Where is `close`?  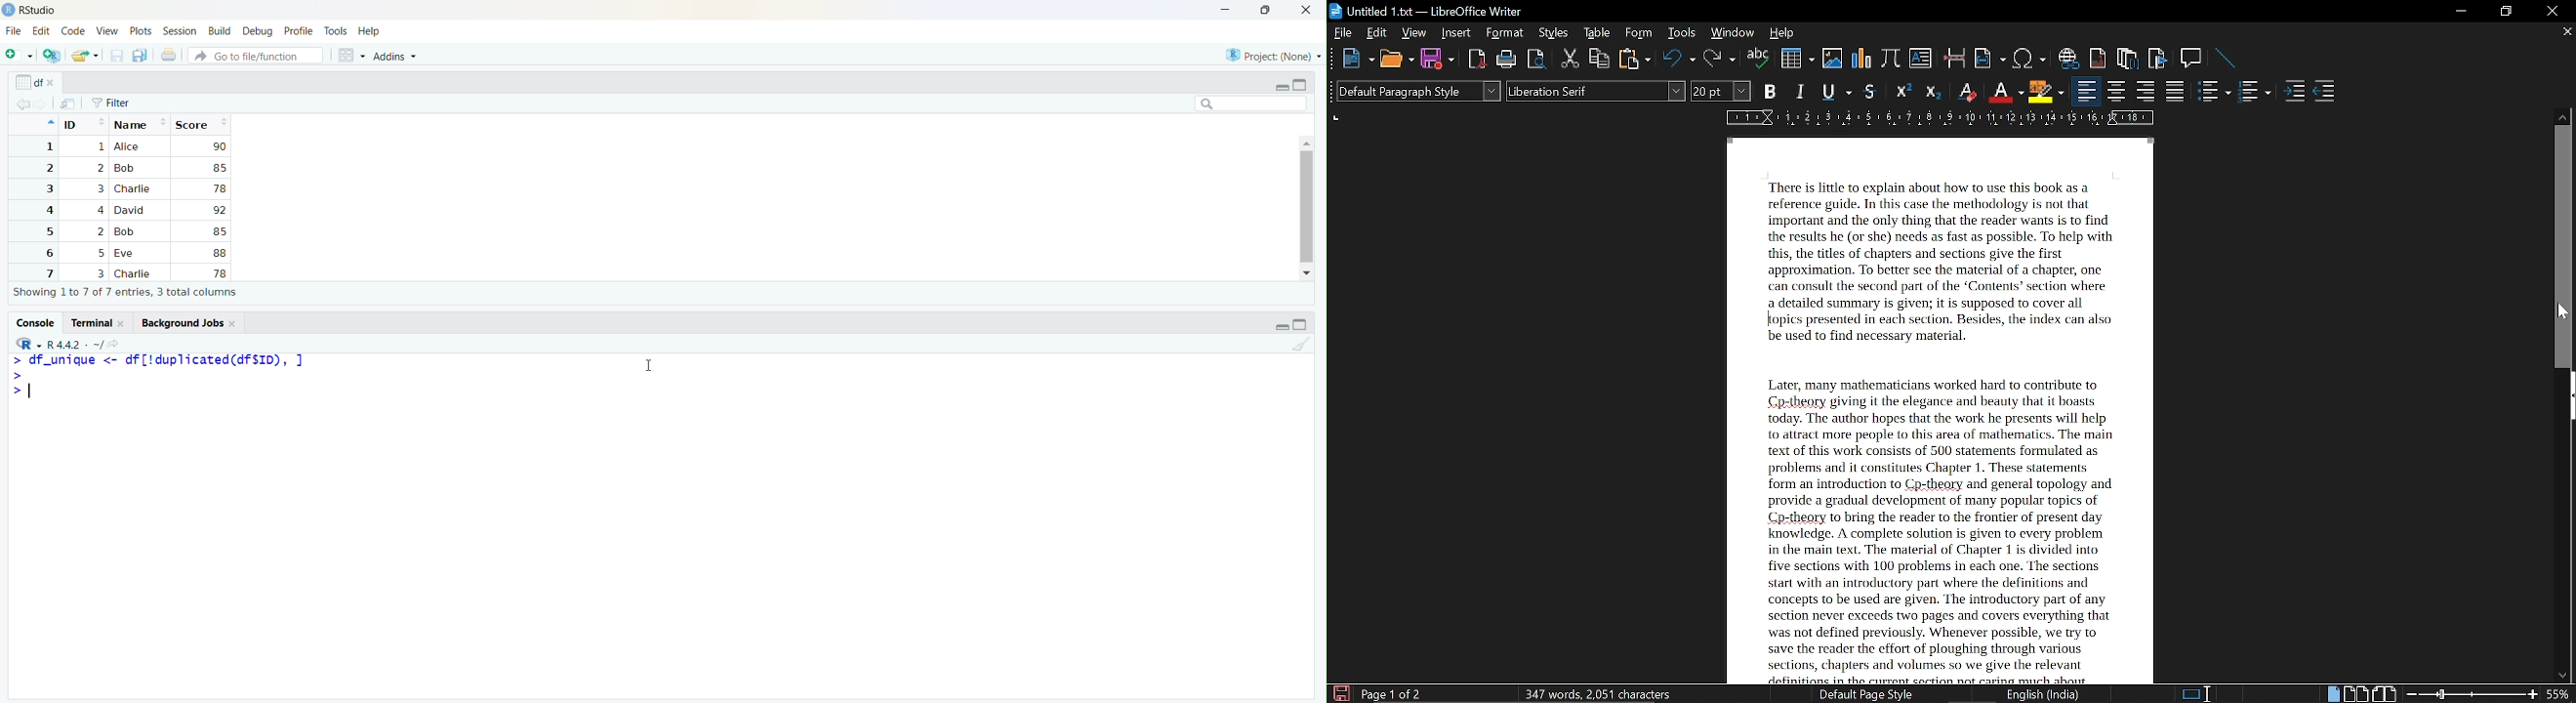
close is located at coordinates (234, 323).